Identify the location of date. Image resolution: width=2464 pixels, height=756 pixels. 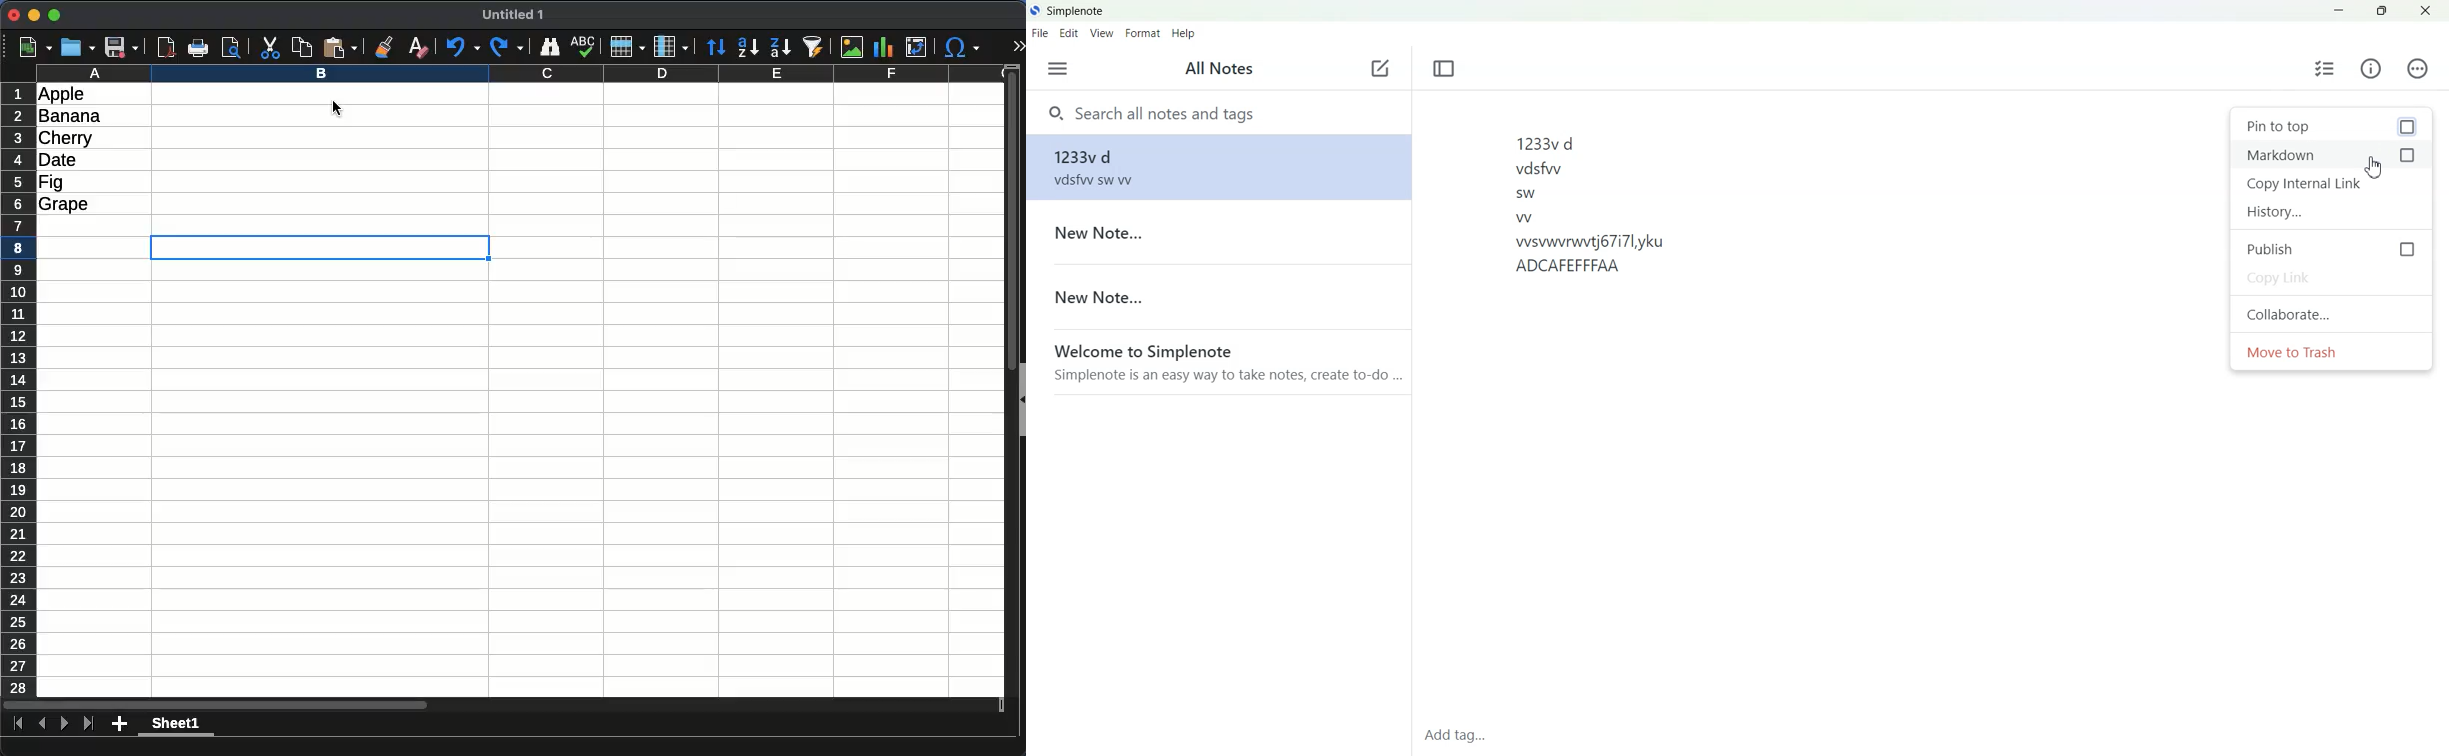
(58, 160).